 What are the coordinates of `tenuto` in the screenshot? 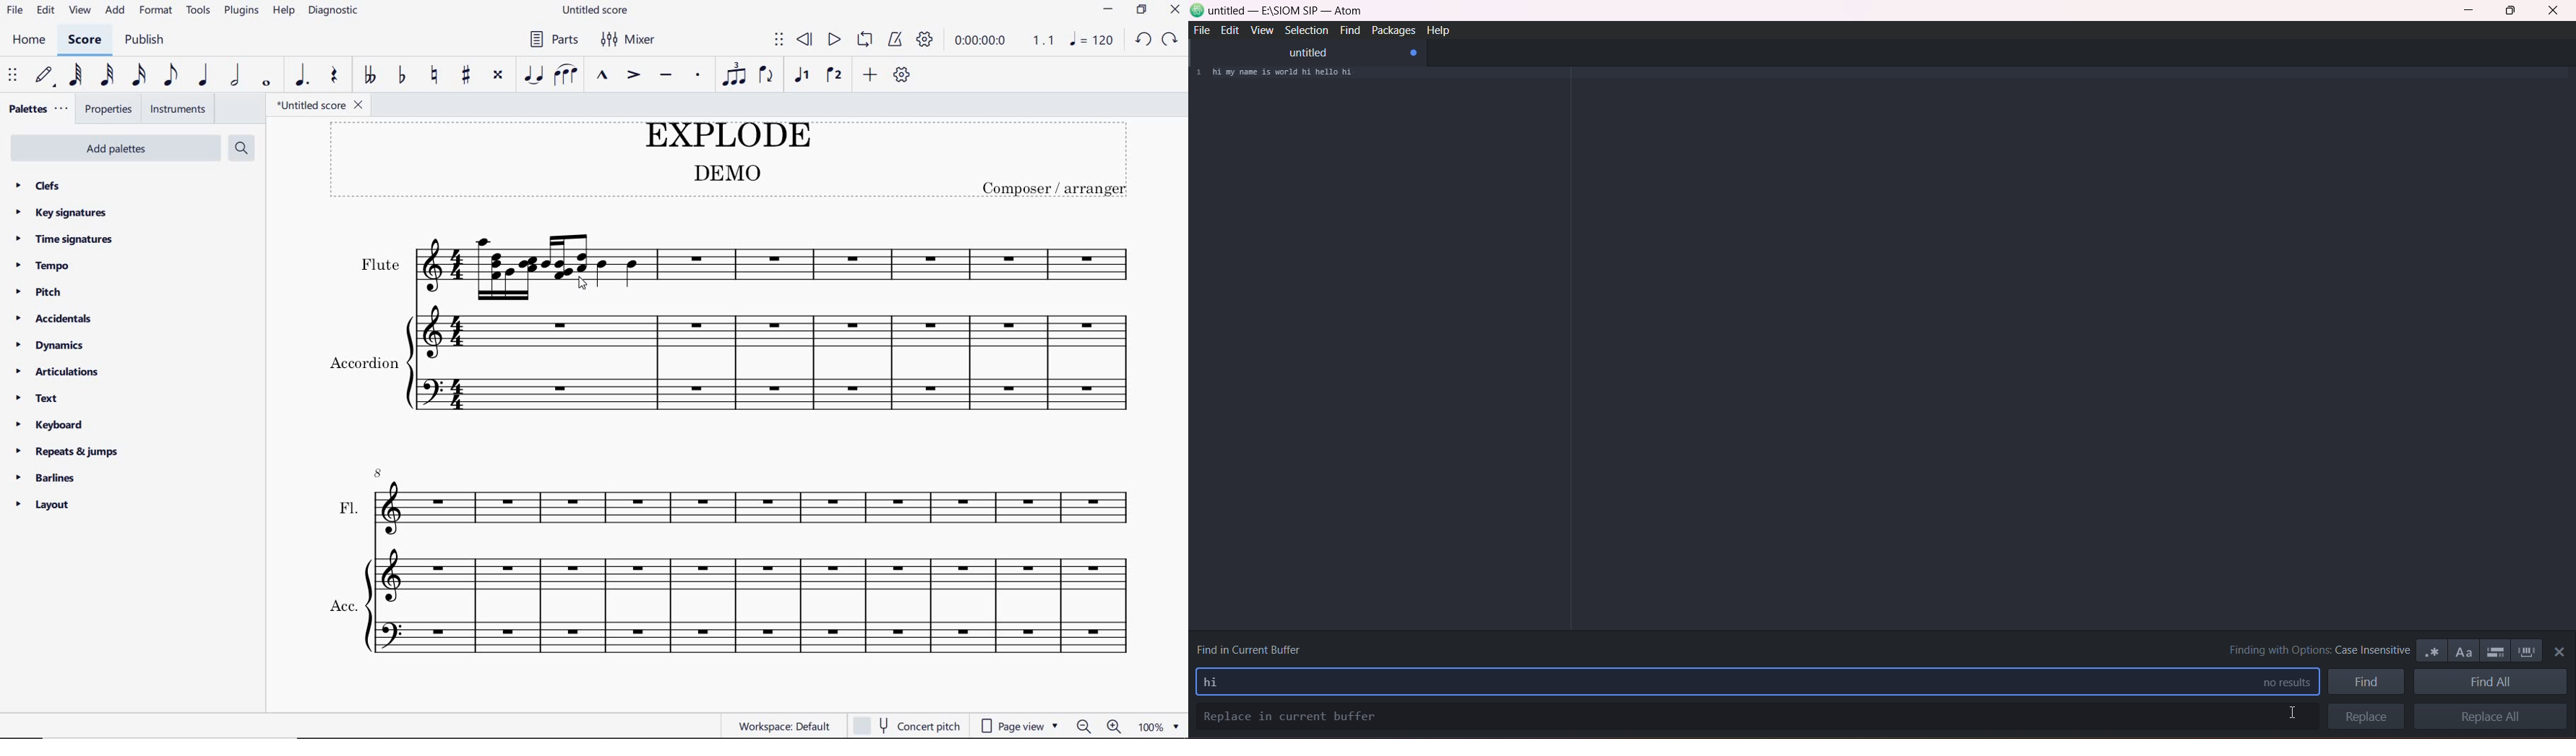 It's located at (667, 77).